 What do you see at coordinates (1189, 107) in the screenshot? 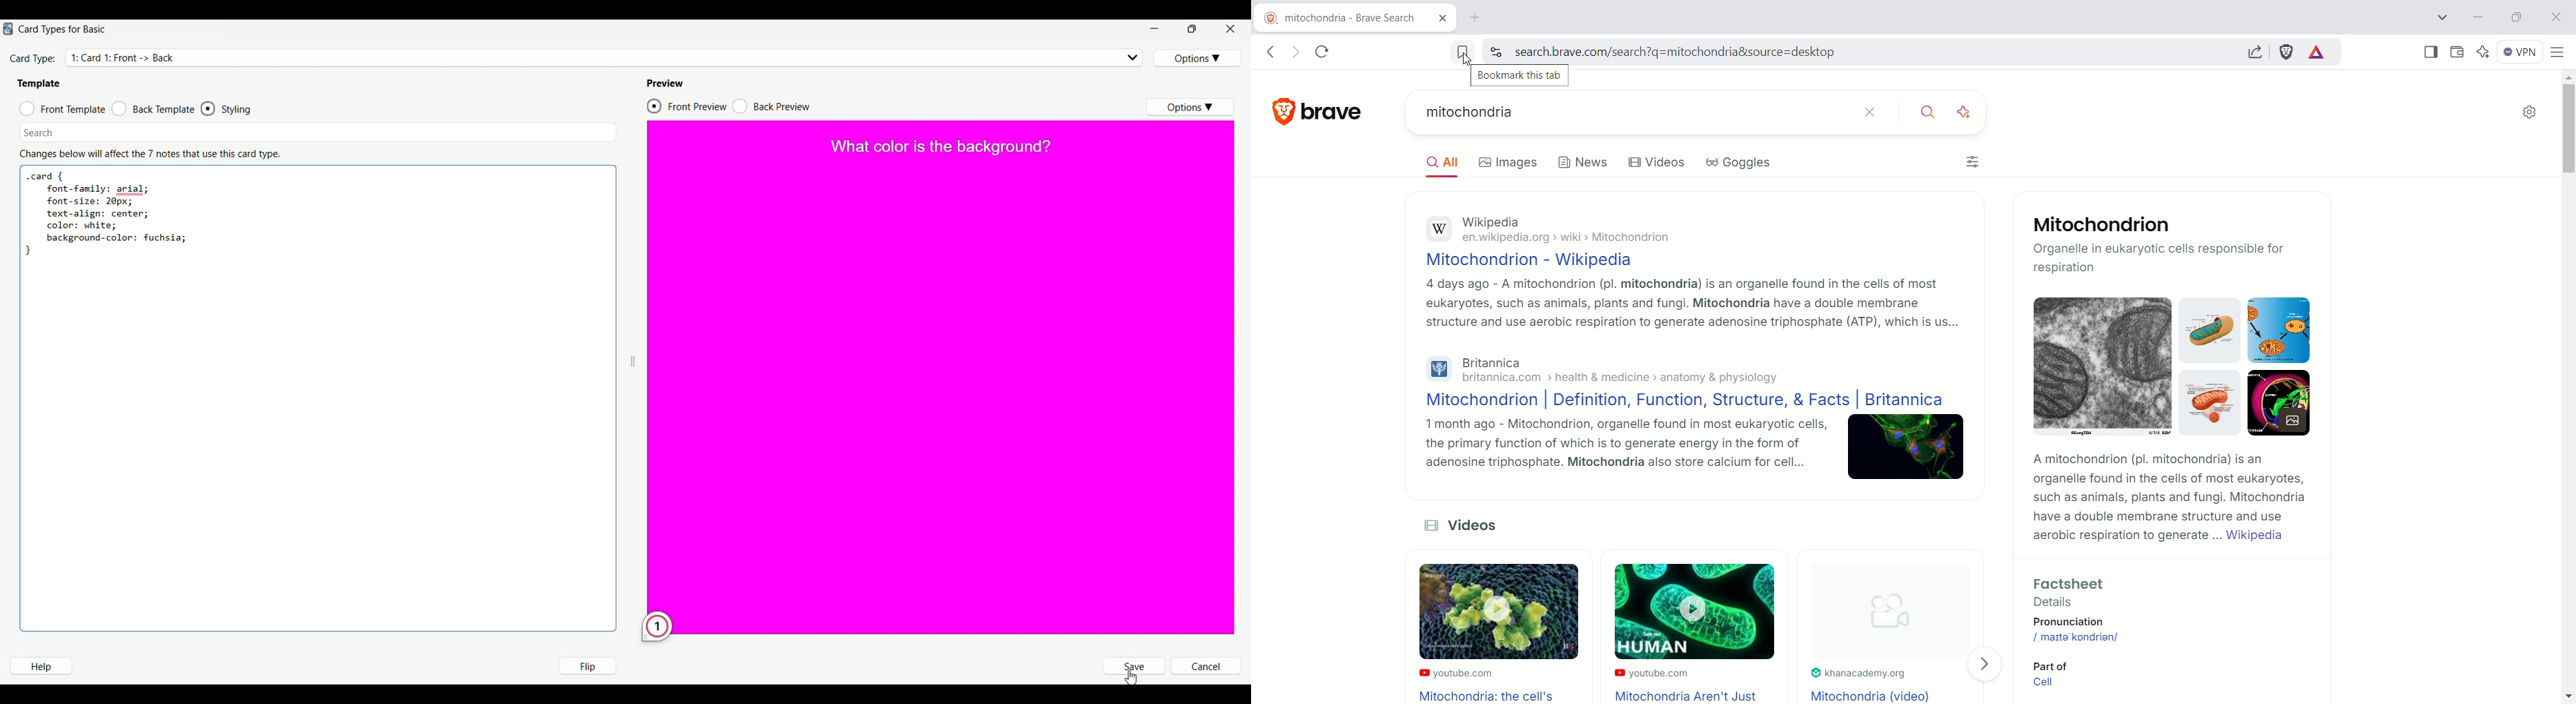
I see `Preview options` at bounding box center [1189, 107].